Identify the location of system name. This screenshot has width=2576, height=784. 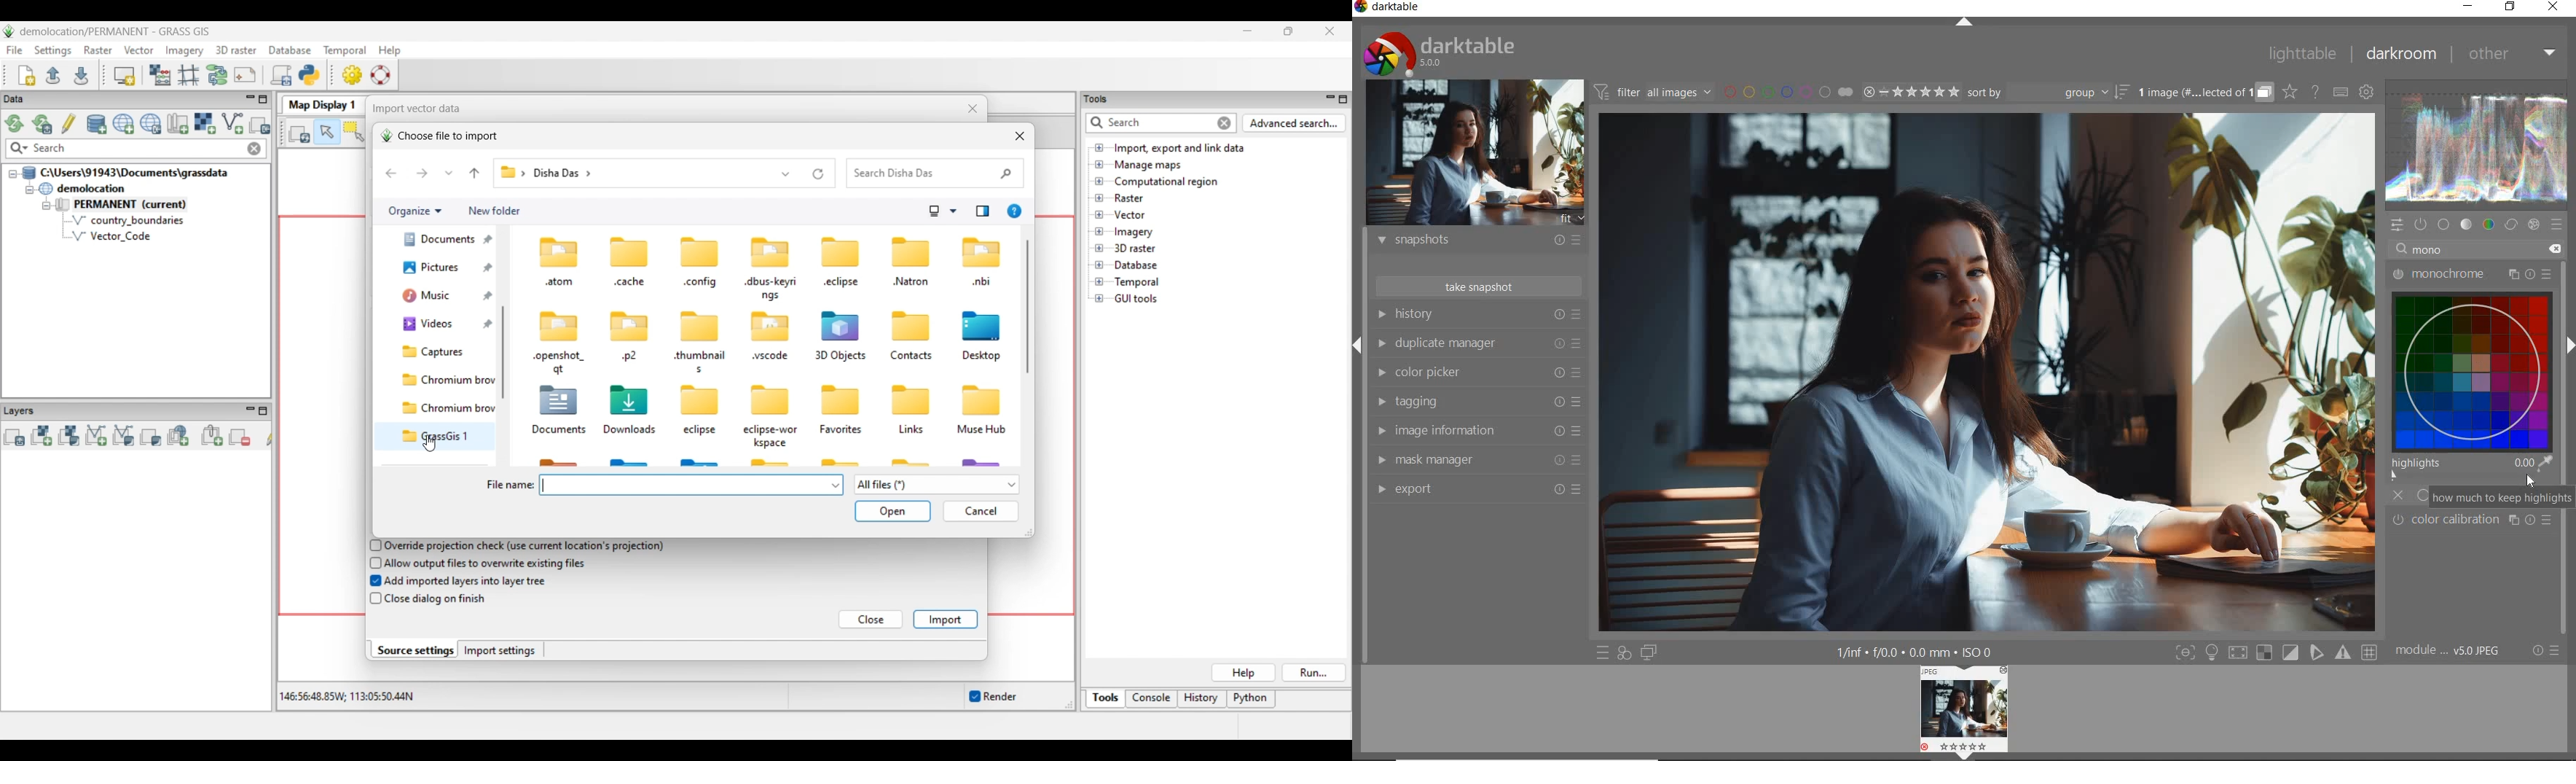
(1389, 9).